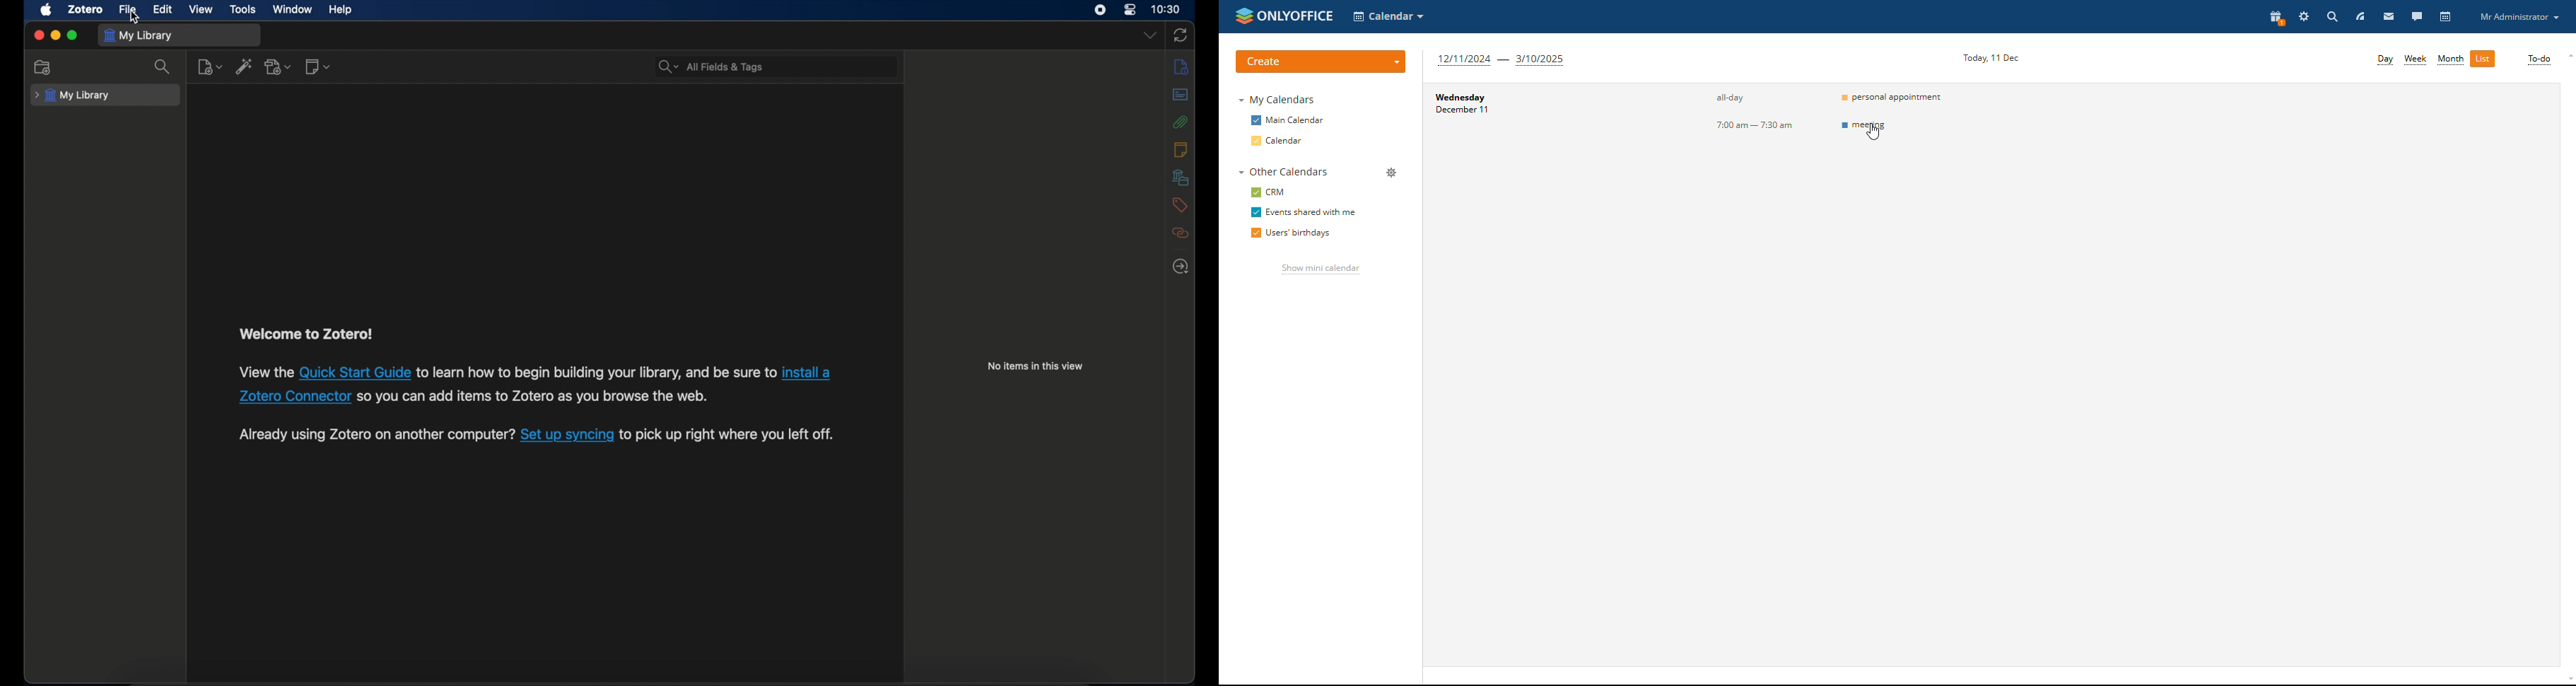 The height and width of the screenshot is (700, 2576). What do you see at coordinates (2483, 59) in the screenshot?
I see `list view` at bounding box center [2483, 59].